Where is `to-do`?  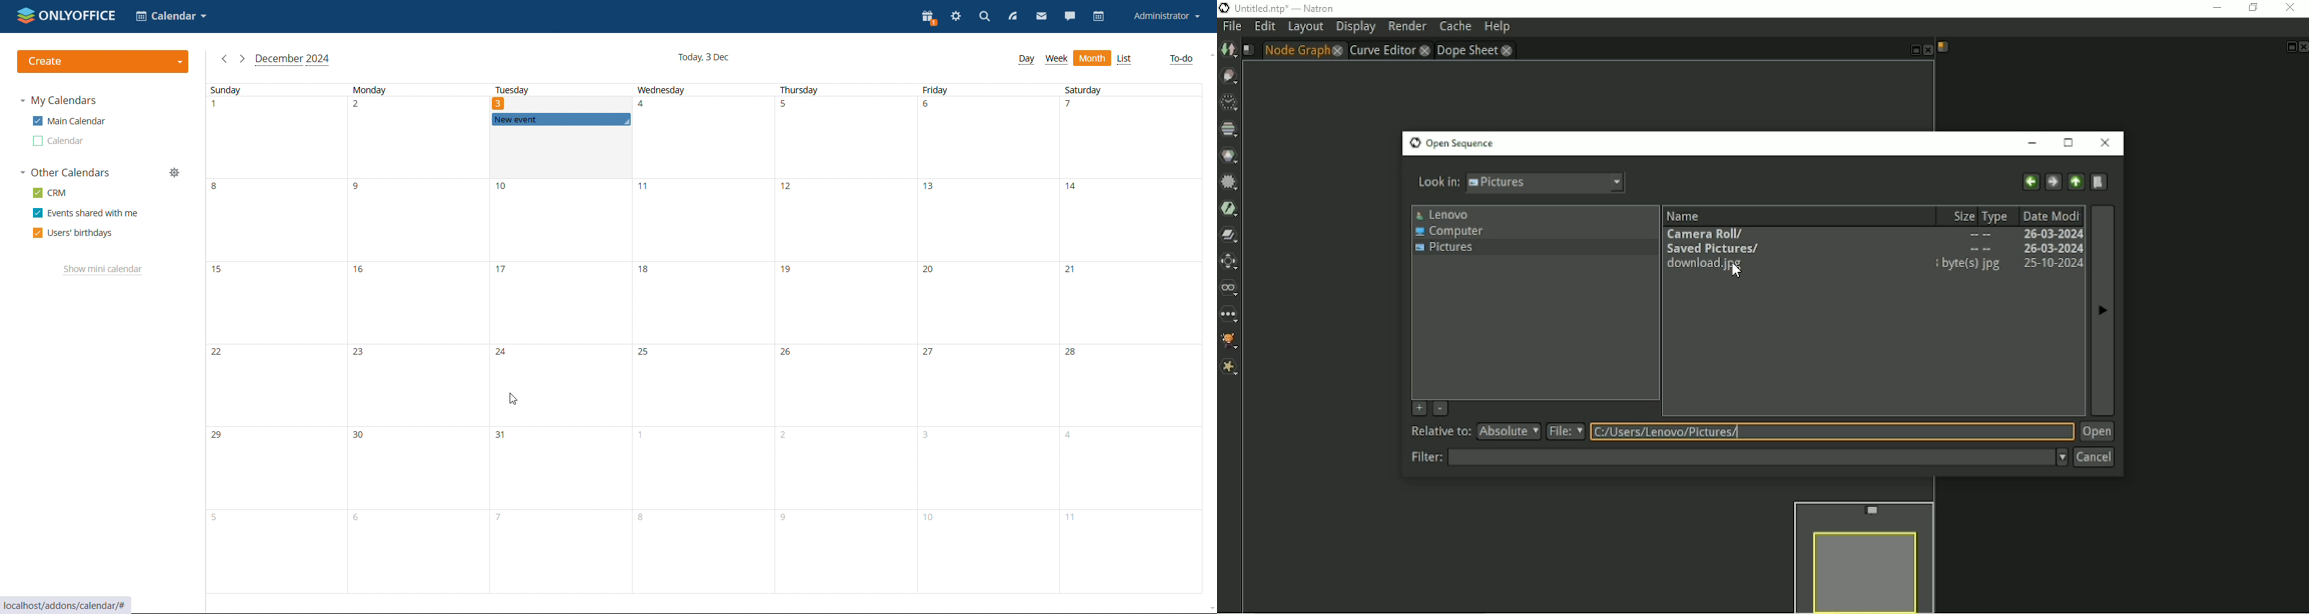
to-do is located at coordinates (1182, 60).